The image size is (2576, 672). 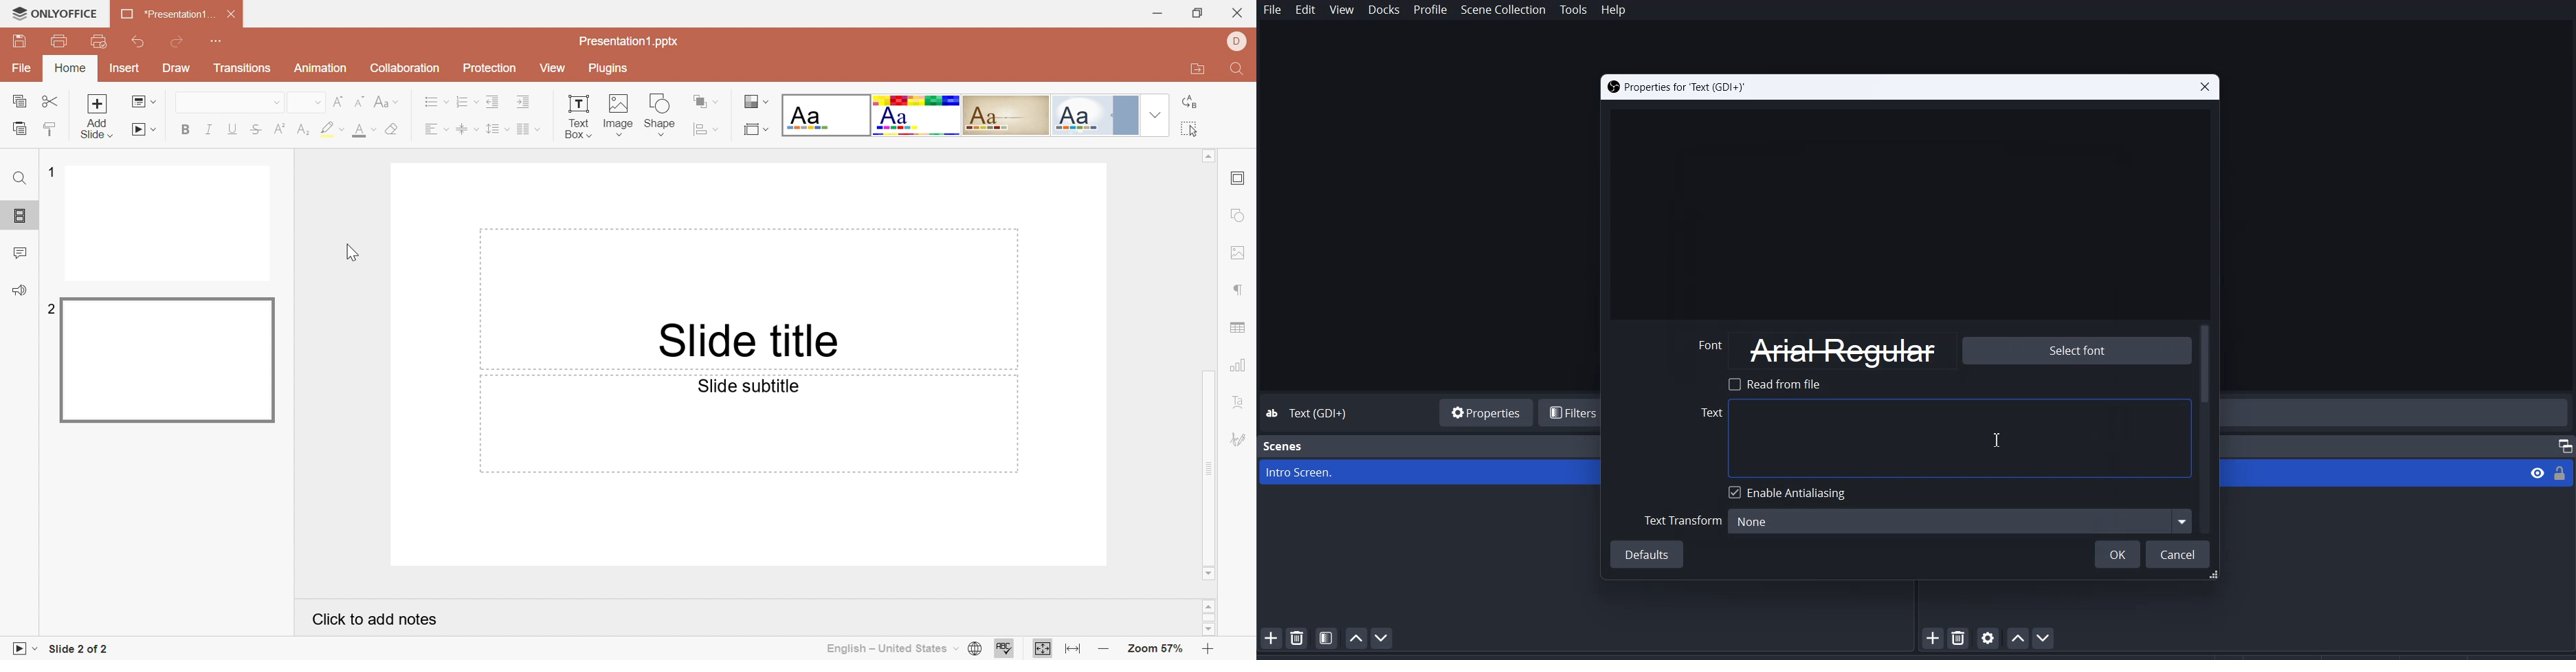 I want to click on Chart settings, so click(x=1240, y=367).